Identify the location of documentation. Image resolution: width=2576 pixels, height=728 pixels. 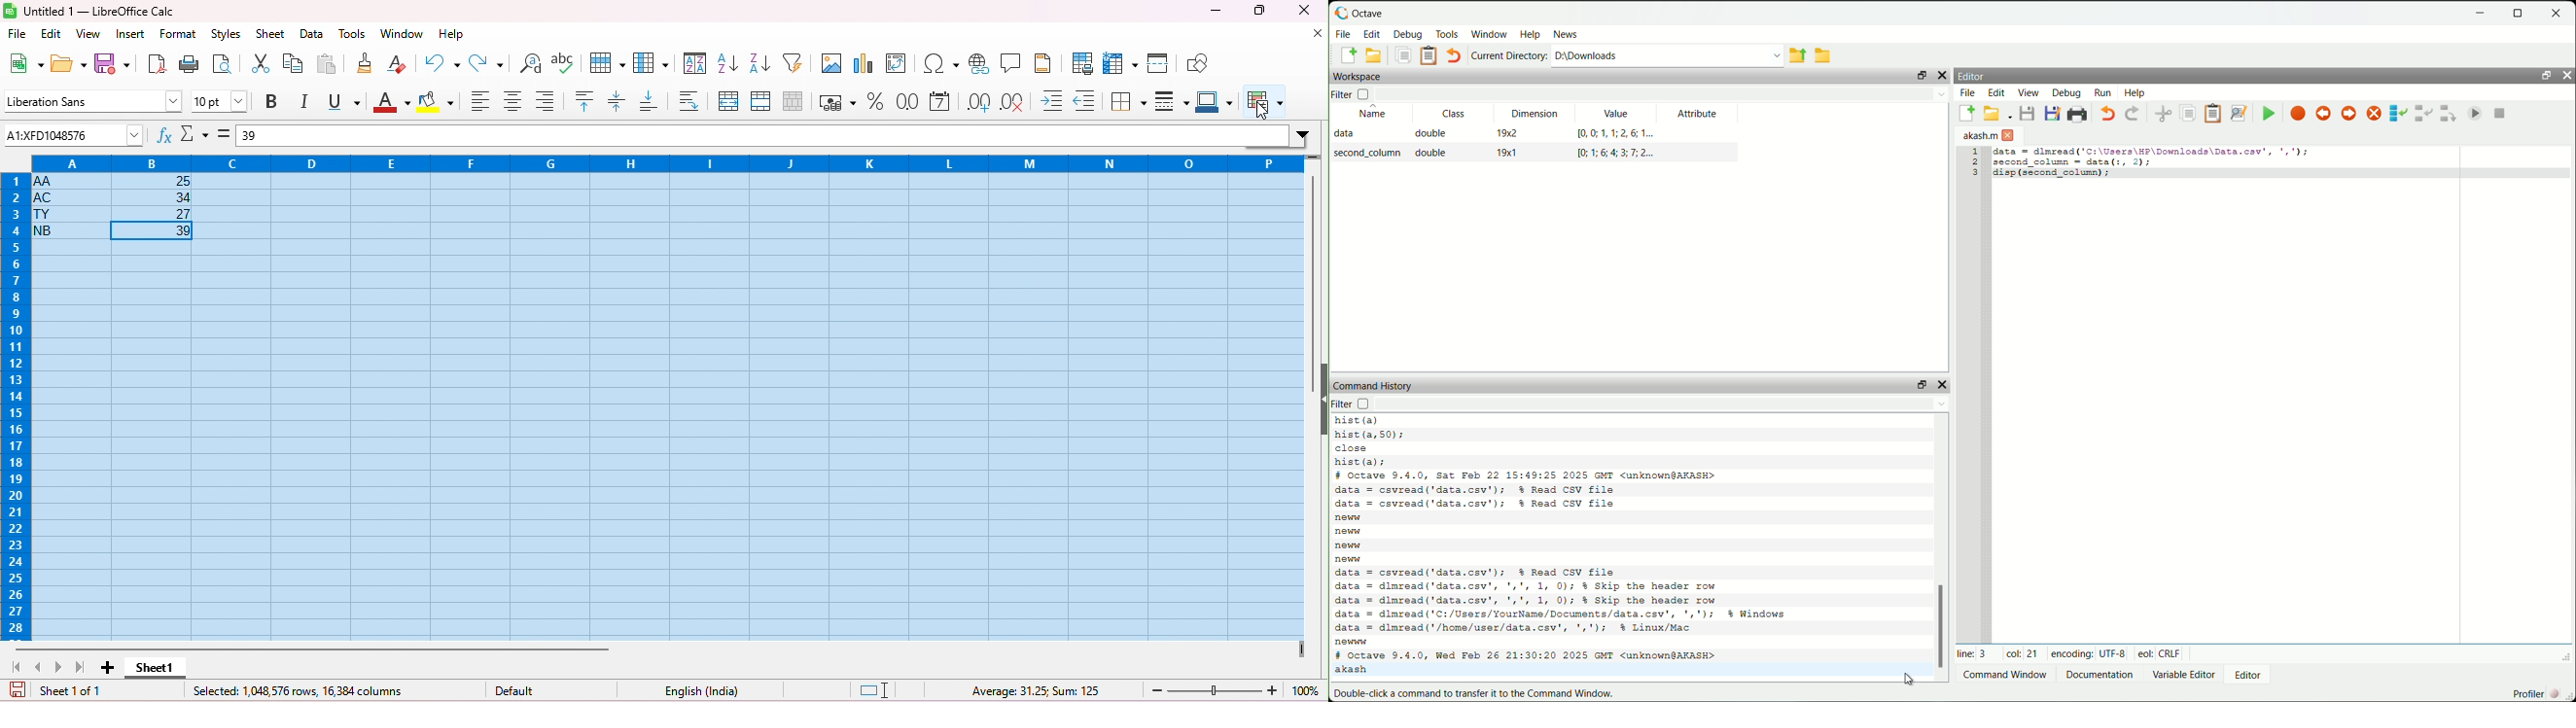
(2101, 673).